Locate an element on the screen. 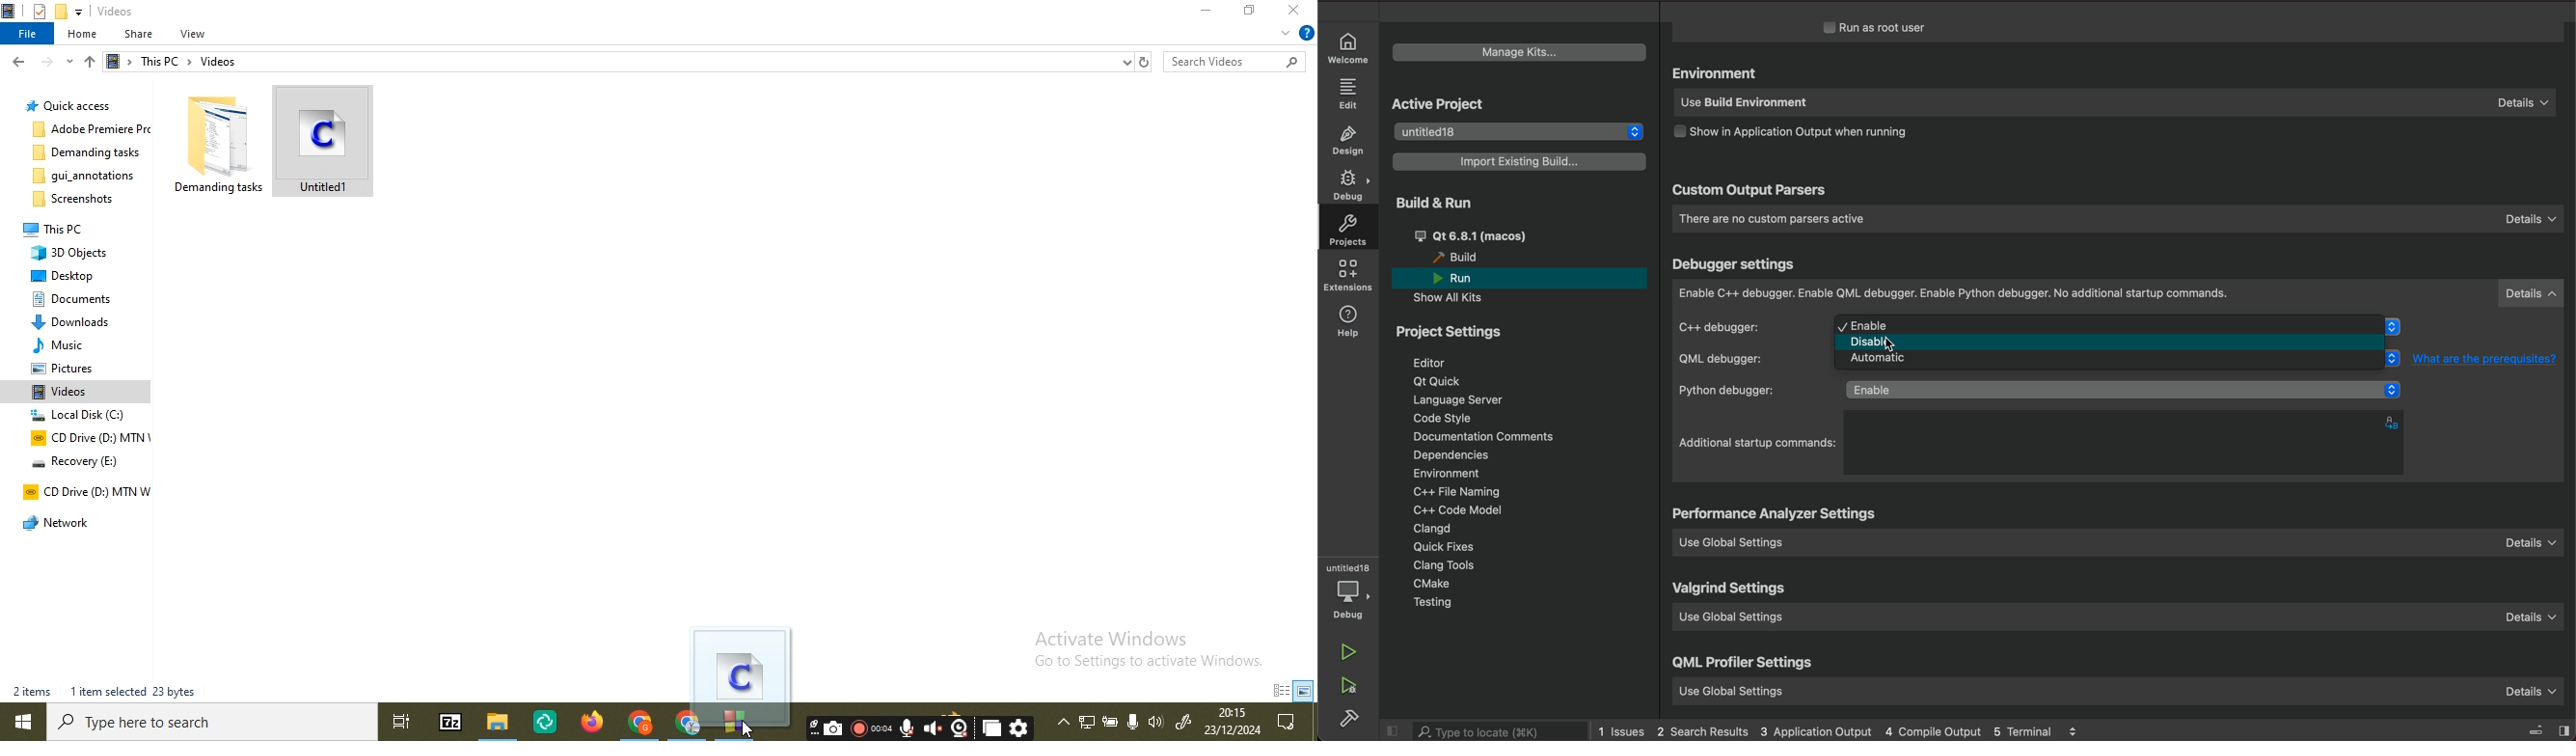  build and run is located at coordinates (1432, 202).